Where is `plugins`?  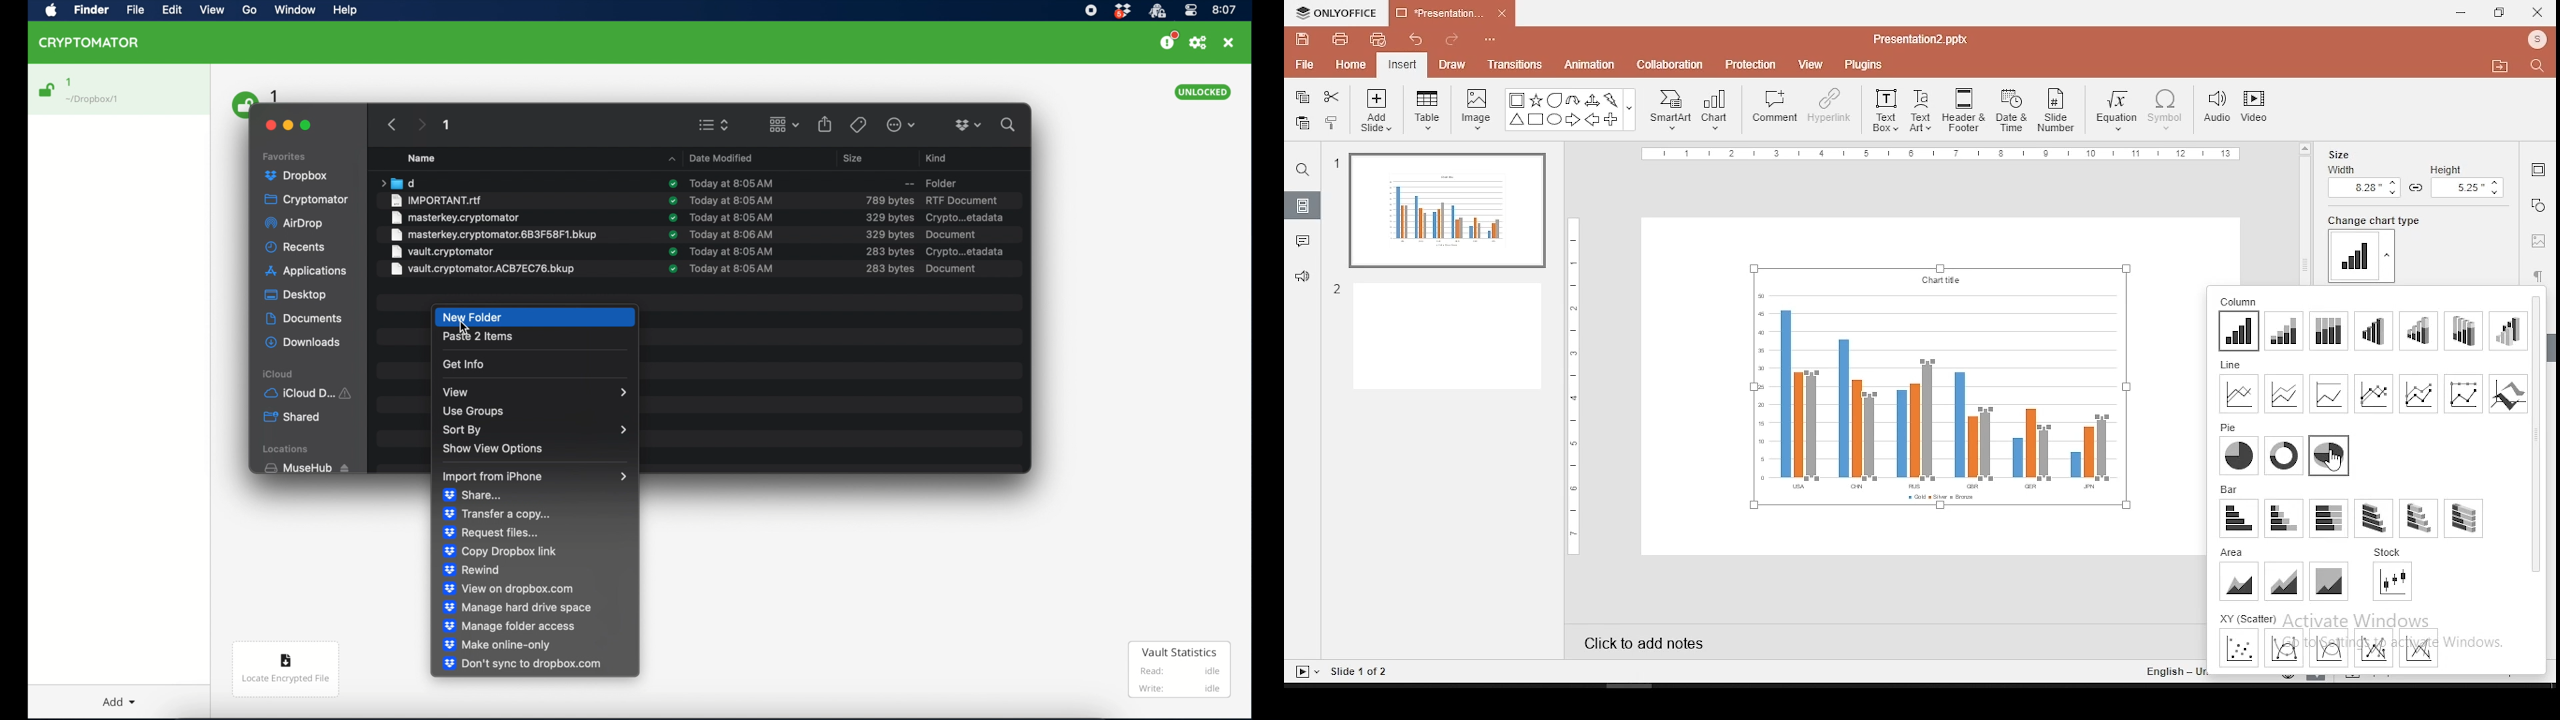 plugins is located at coordinates (1862, 64).